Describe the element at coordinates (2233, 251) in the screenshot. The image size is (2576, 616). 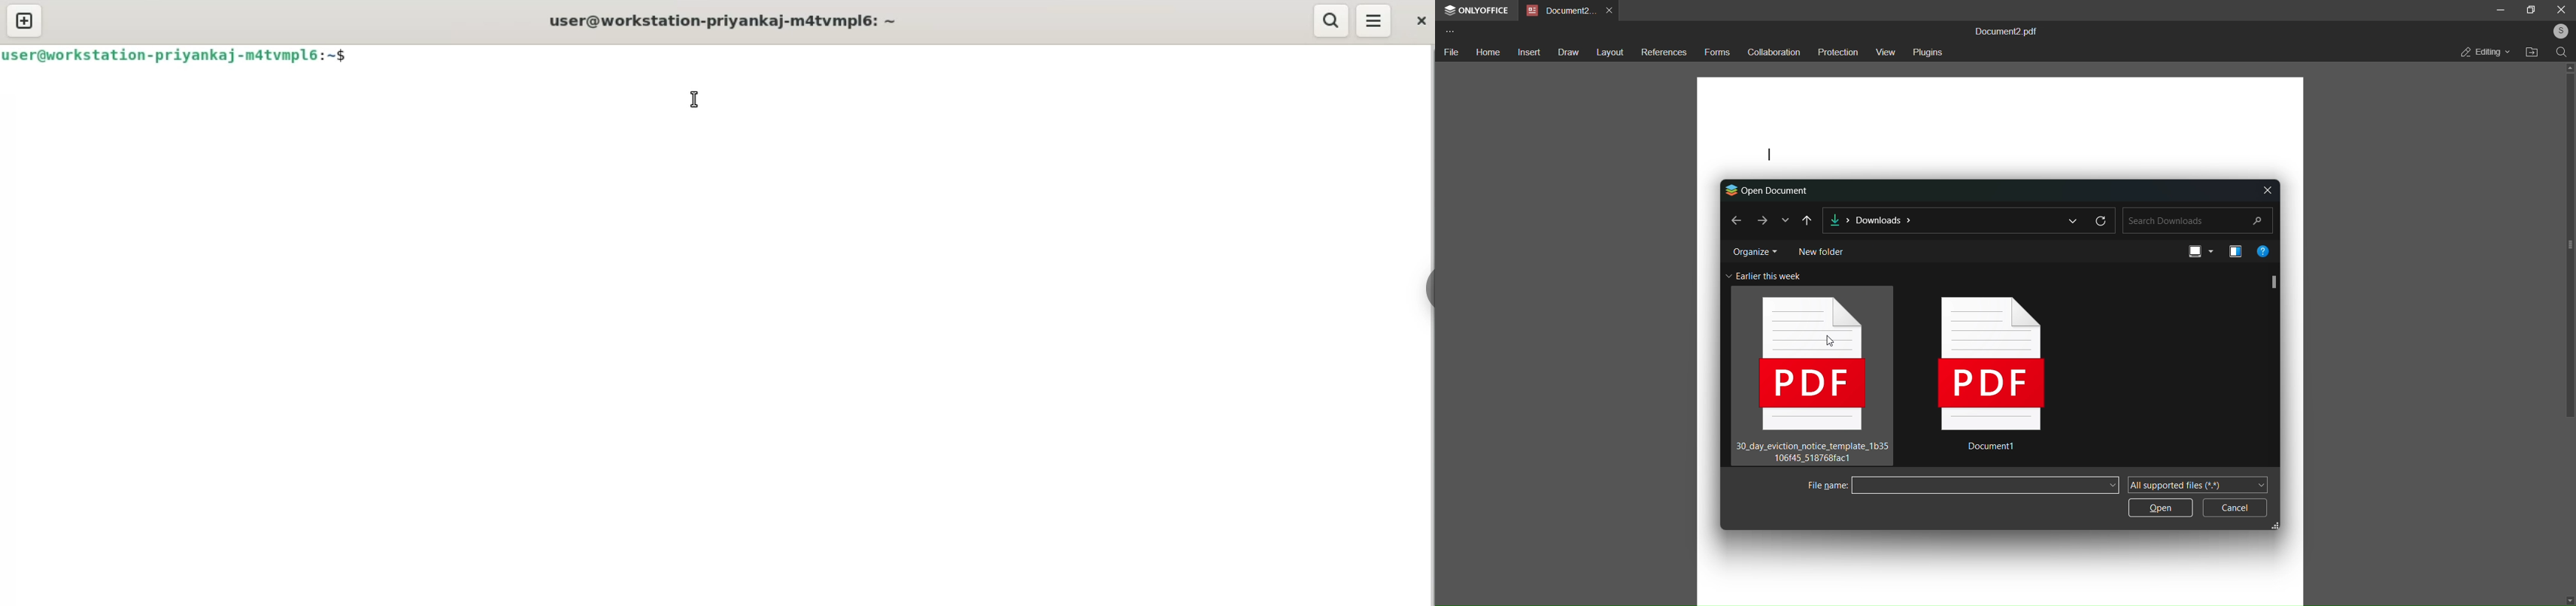
I see `preview` at that location.